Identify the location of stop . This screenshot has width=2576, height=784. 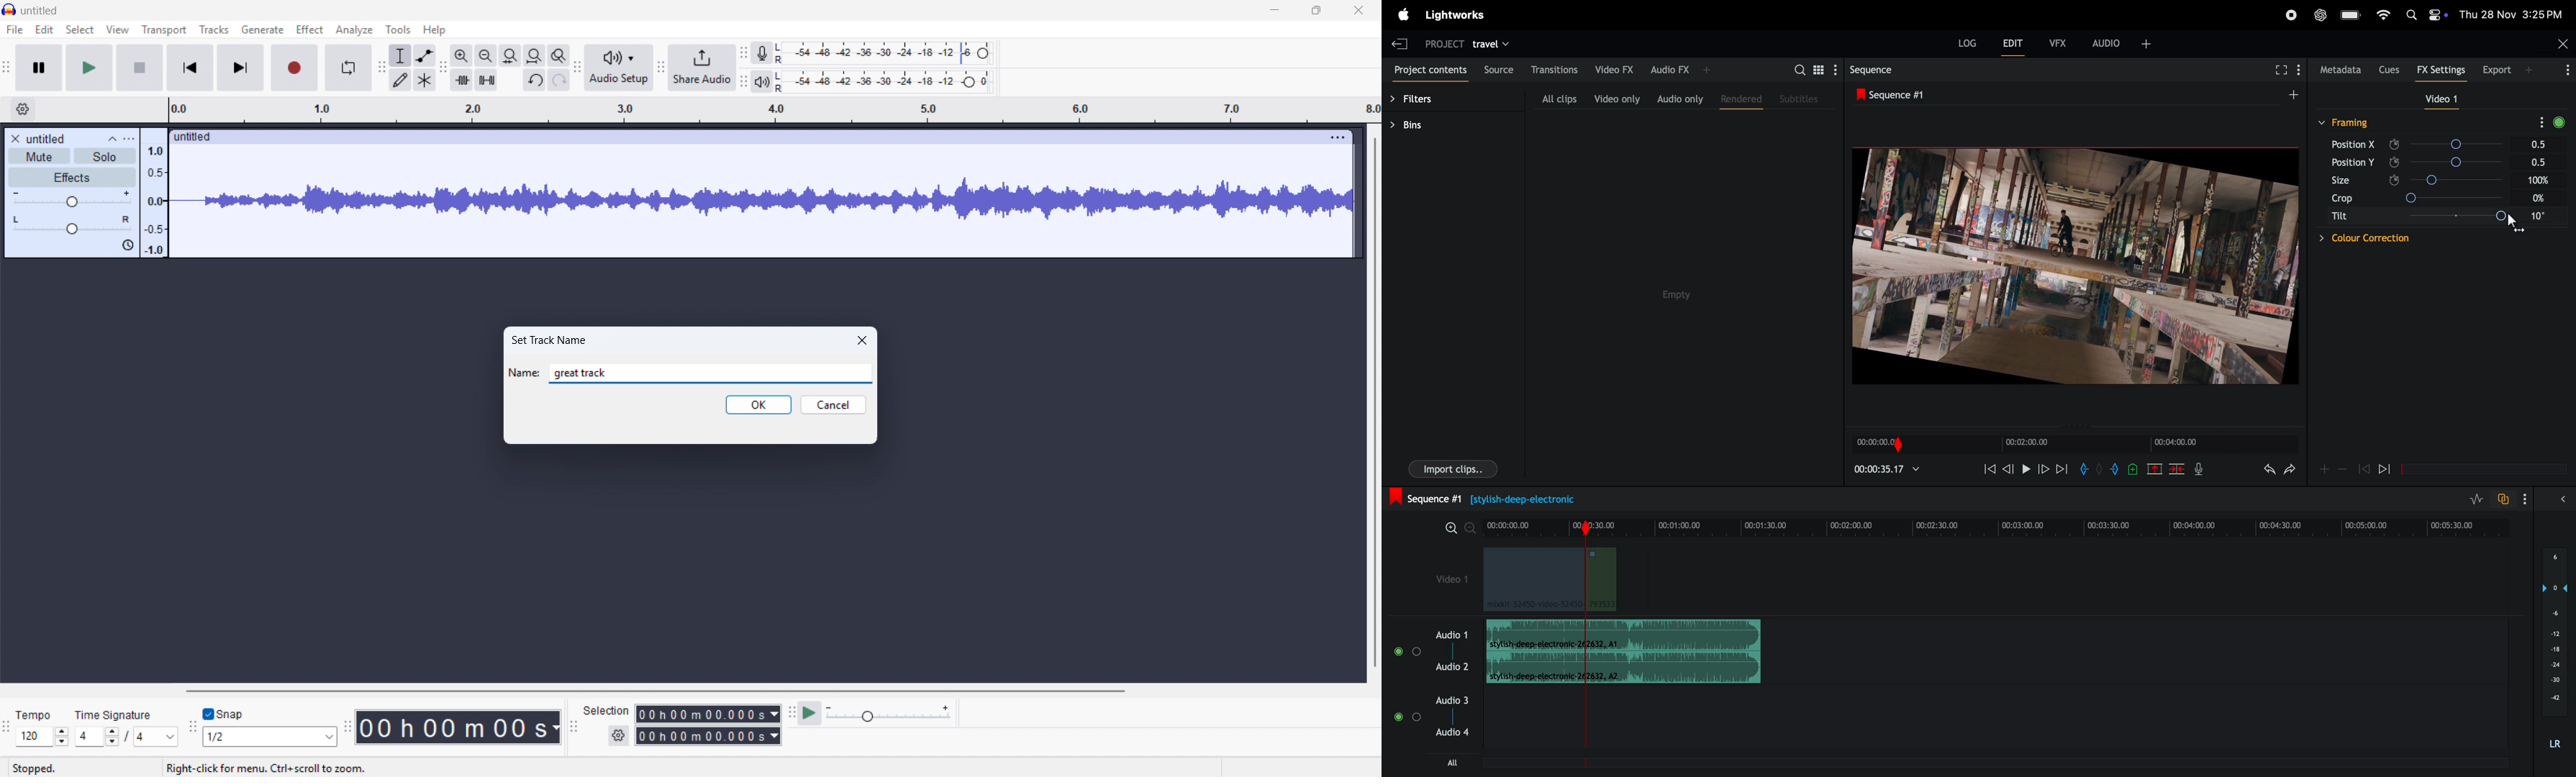
(140, 68).